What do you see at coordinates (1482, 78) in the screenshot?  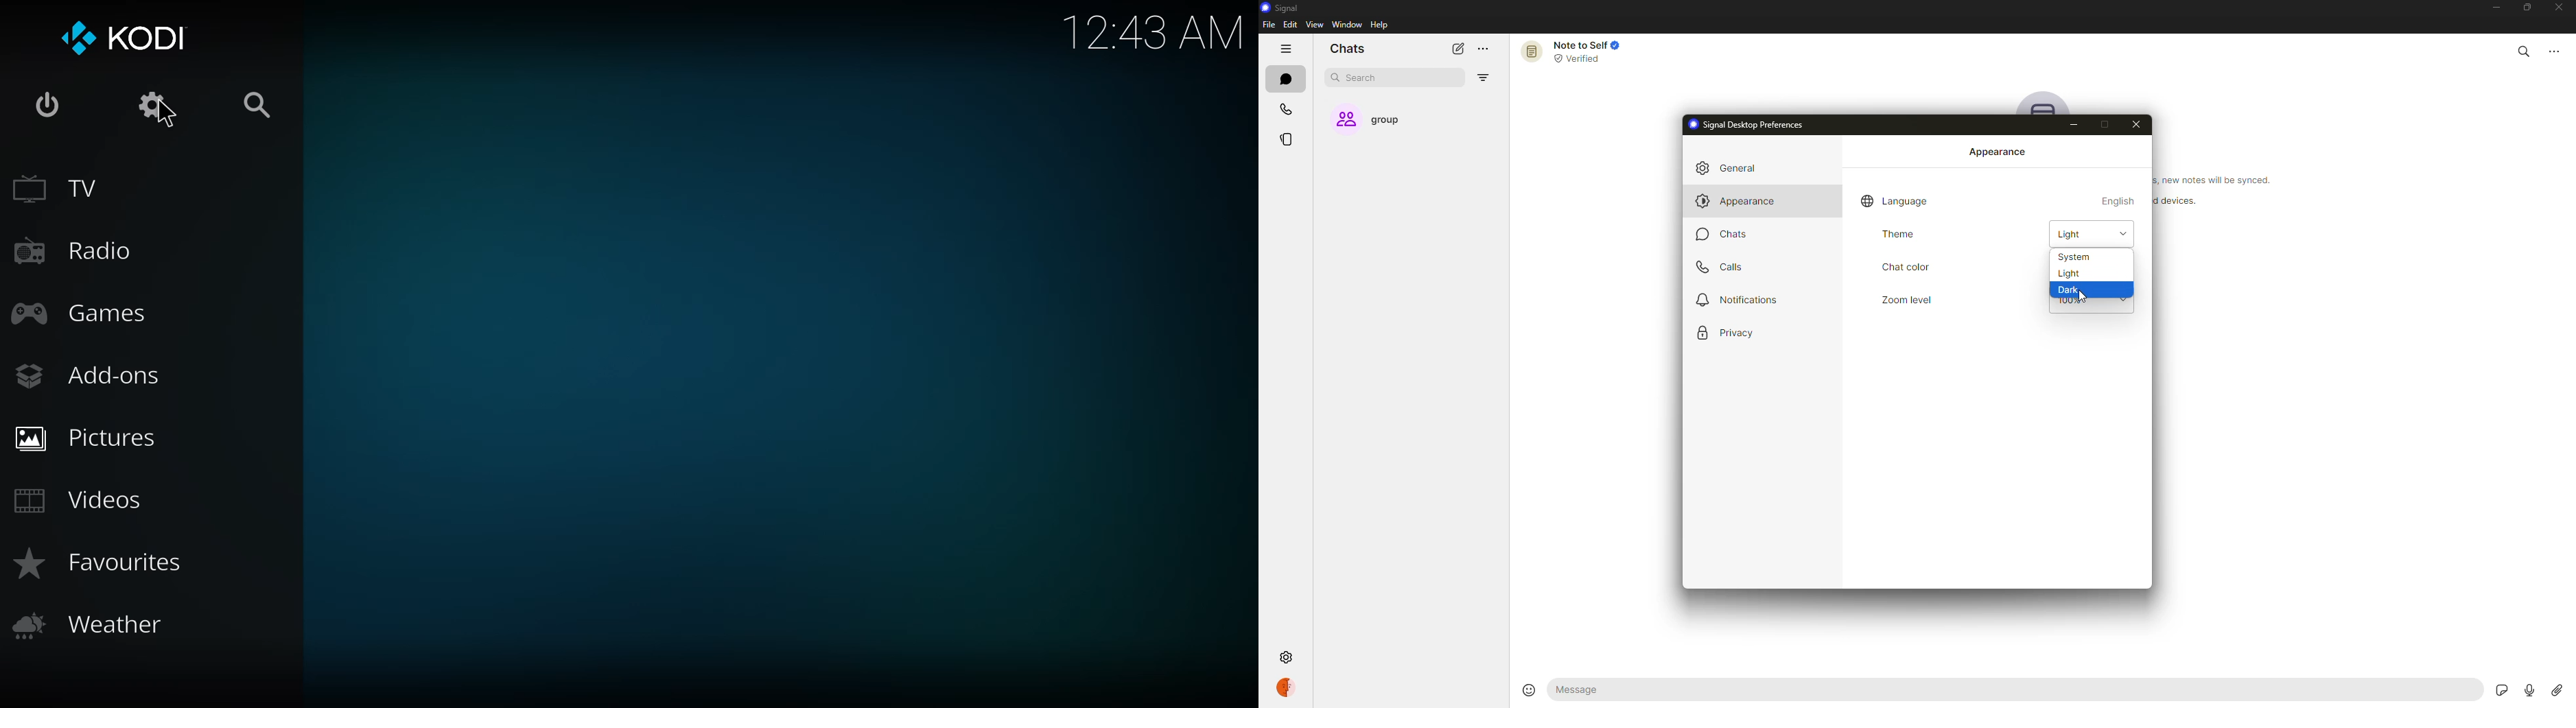 I see `filter` at bounding box center [1482, 78].